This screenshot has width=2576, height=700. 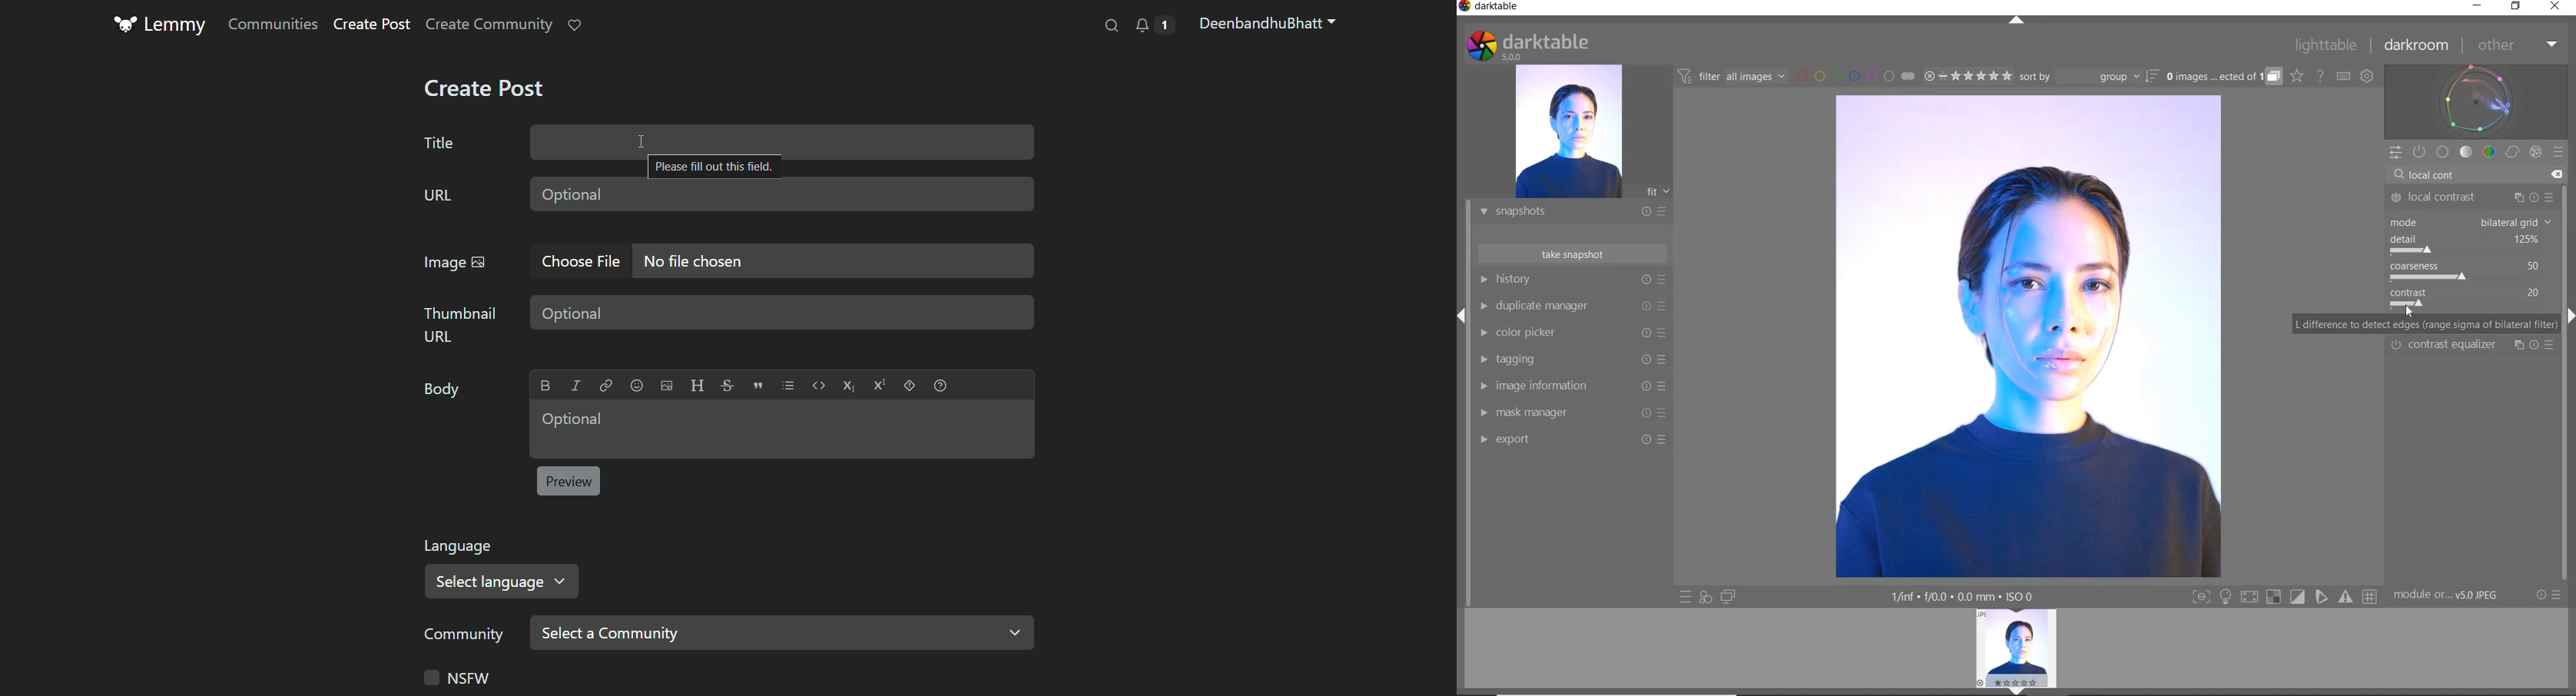 What do you see at coordinates (1732, 79) in the screenshot?
I see `FILTER IMAGES BASED ON THEIR MODULE ORDER` at bounding box center [1732, 79].